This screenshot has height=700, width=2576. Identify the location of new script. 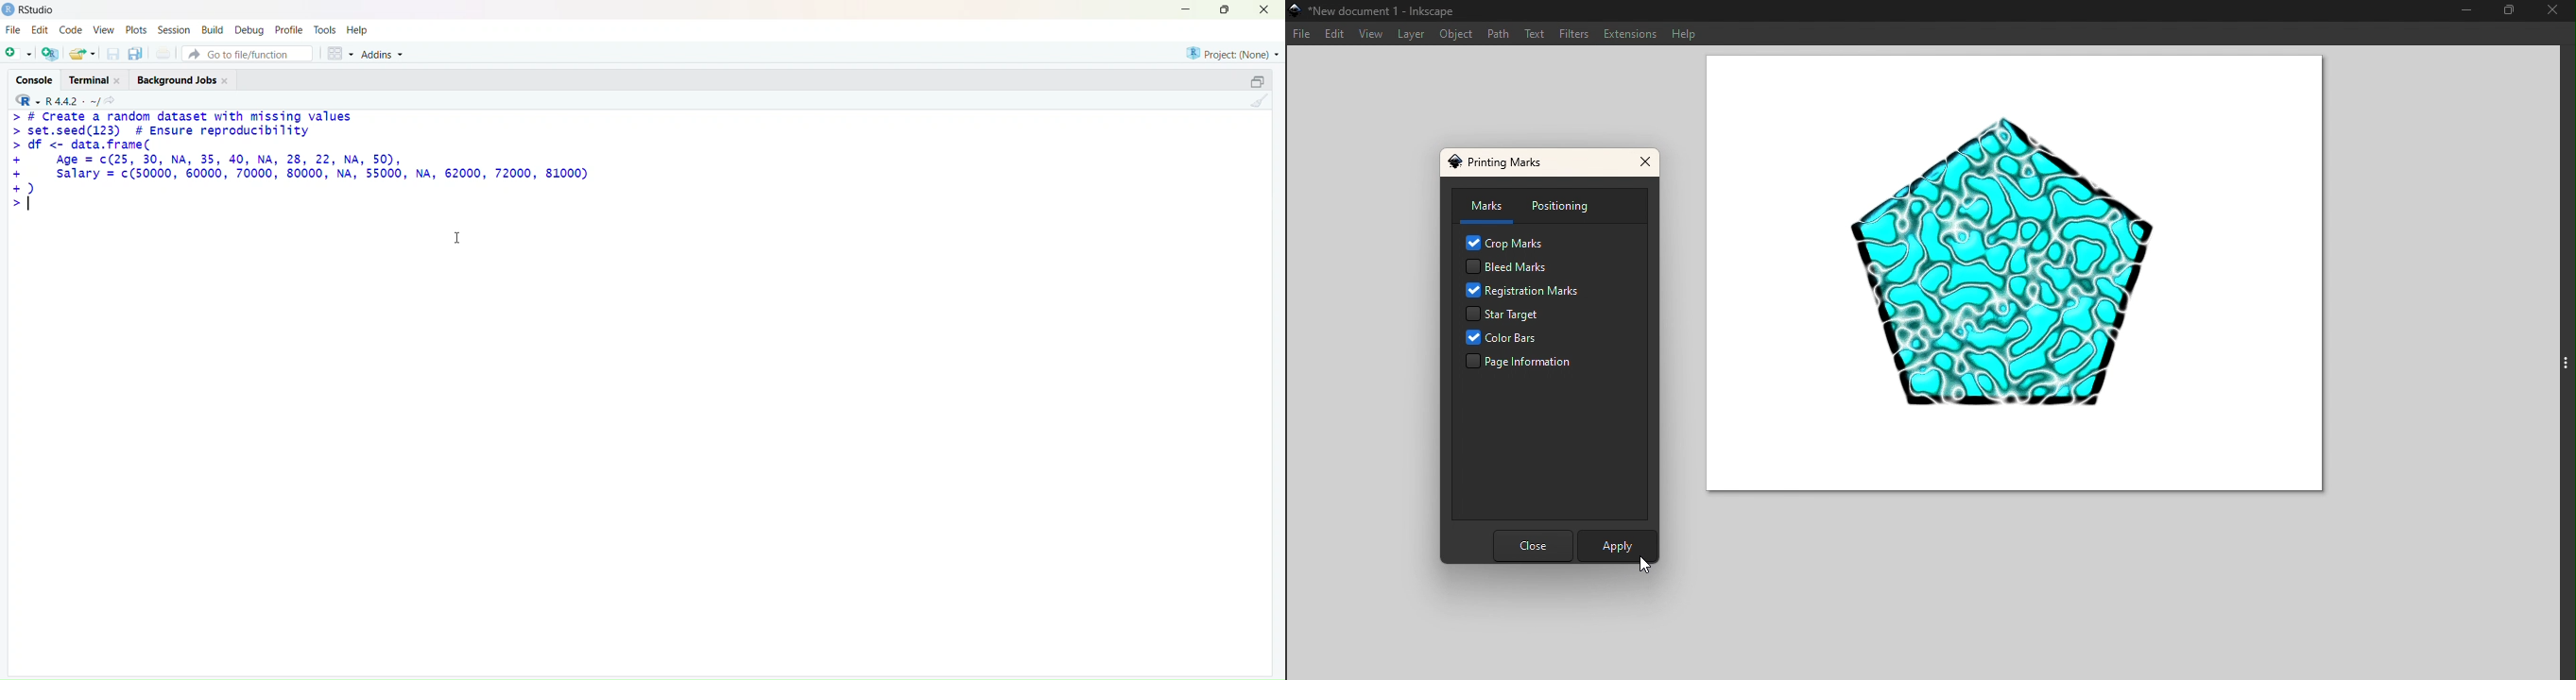
(17, 56).